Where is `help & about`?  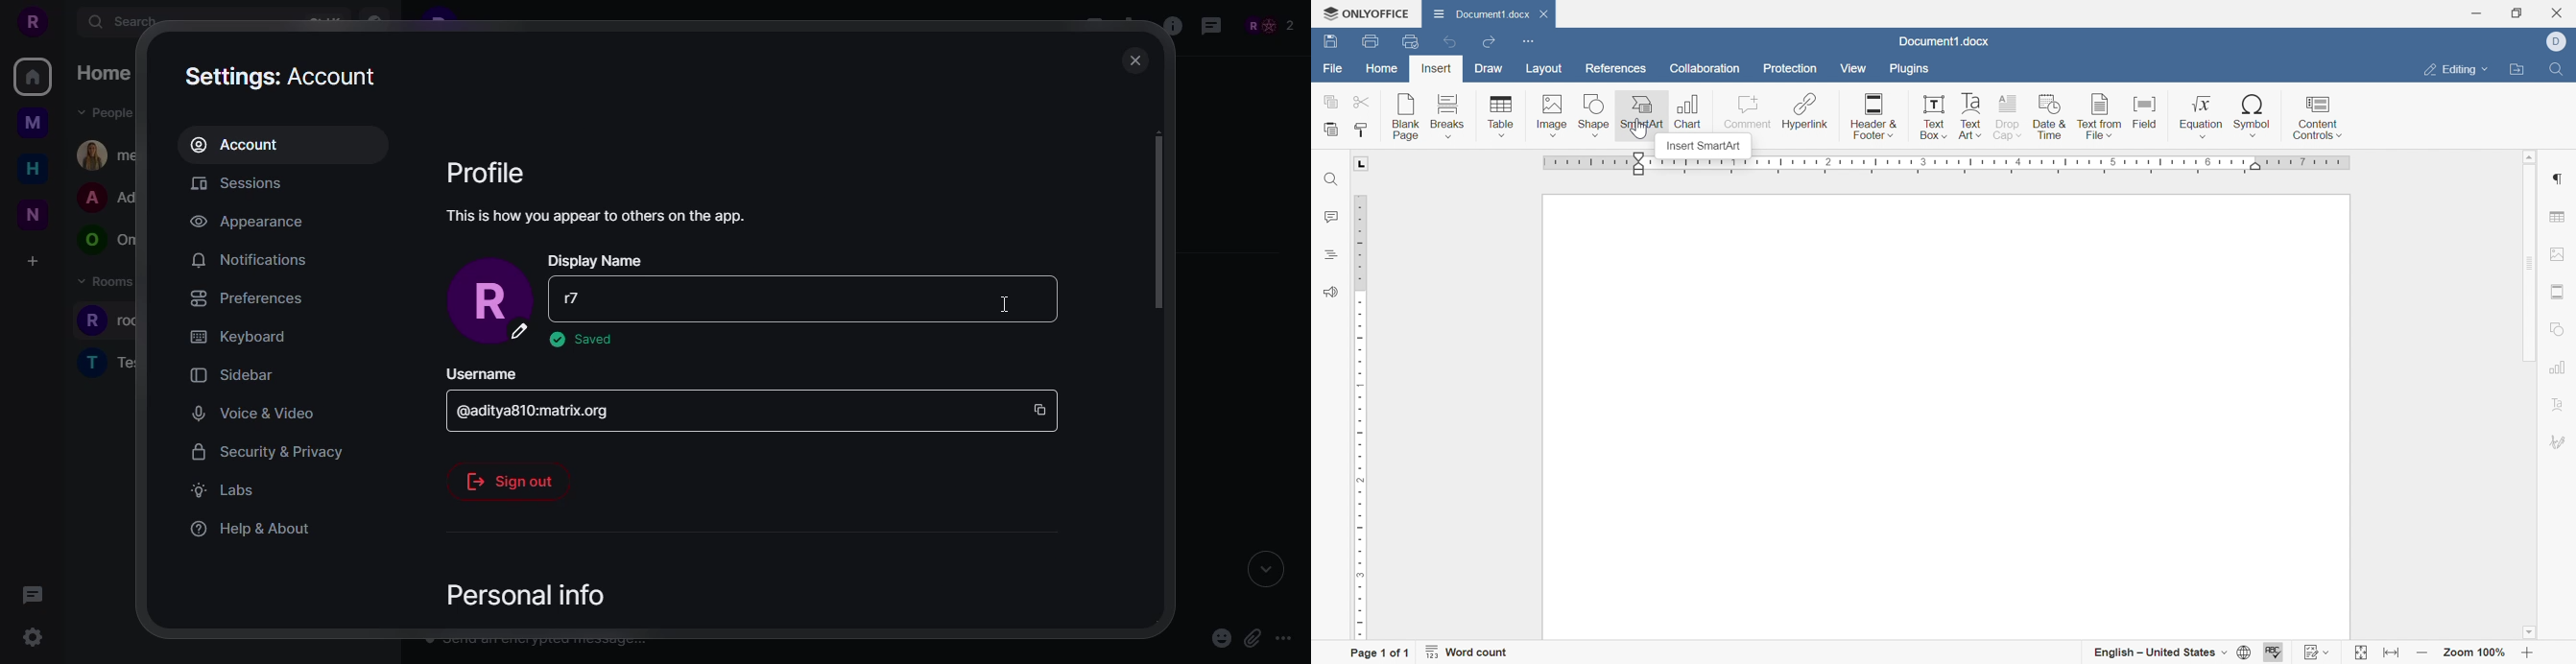
help & about is located at coordinates (250, 528).